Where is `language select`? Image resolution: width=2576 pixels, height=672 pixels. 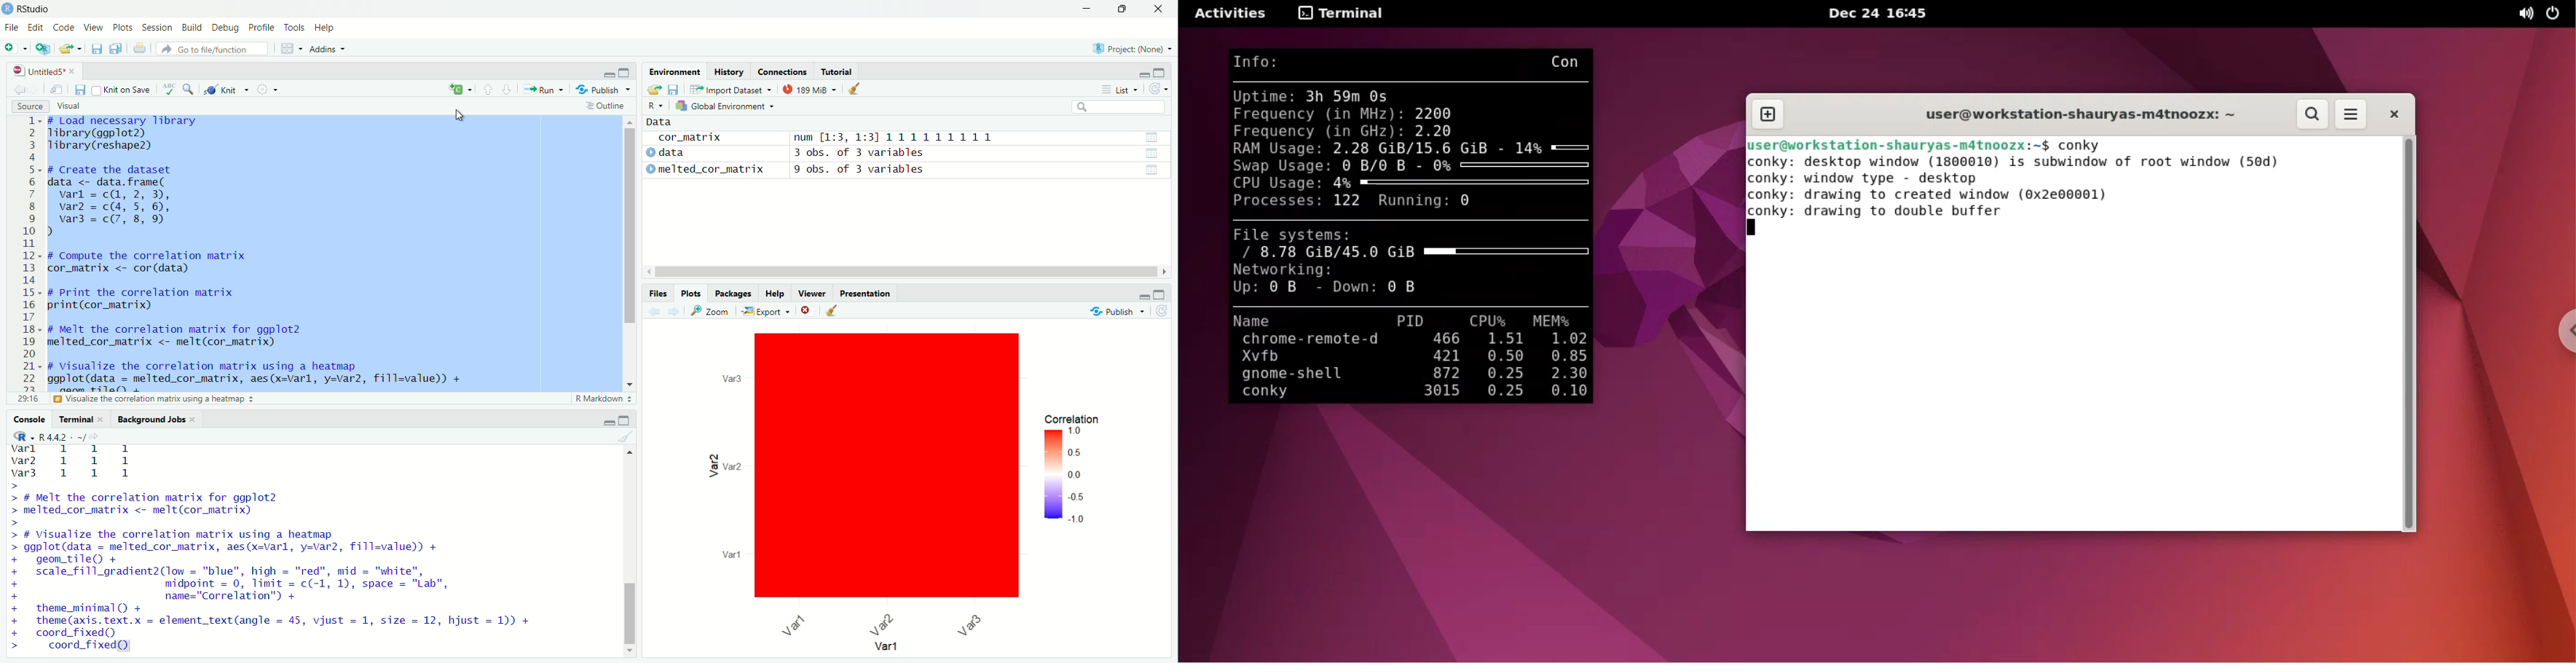 language select is located at coordinates (461, 90).